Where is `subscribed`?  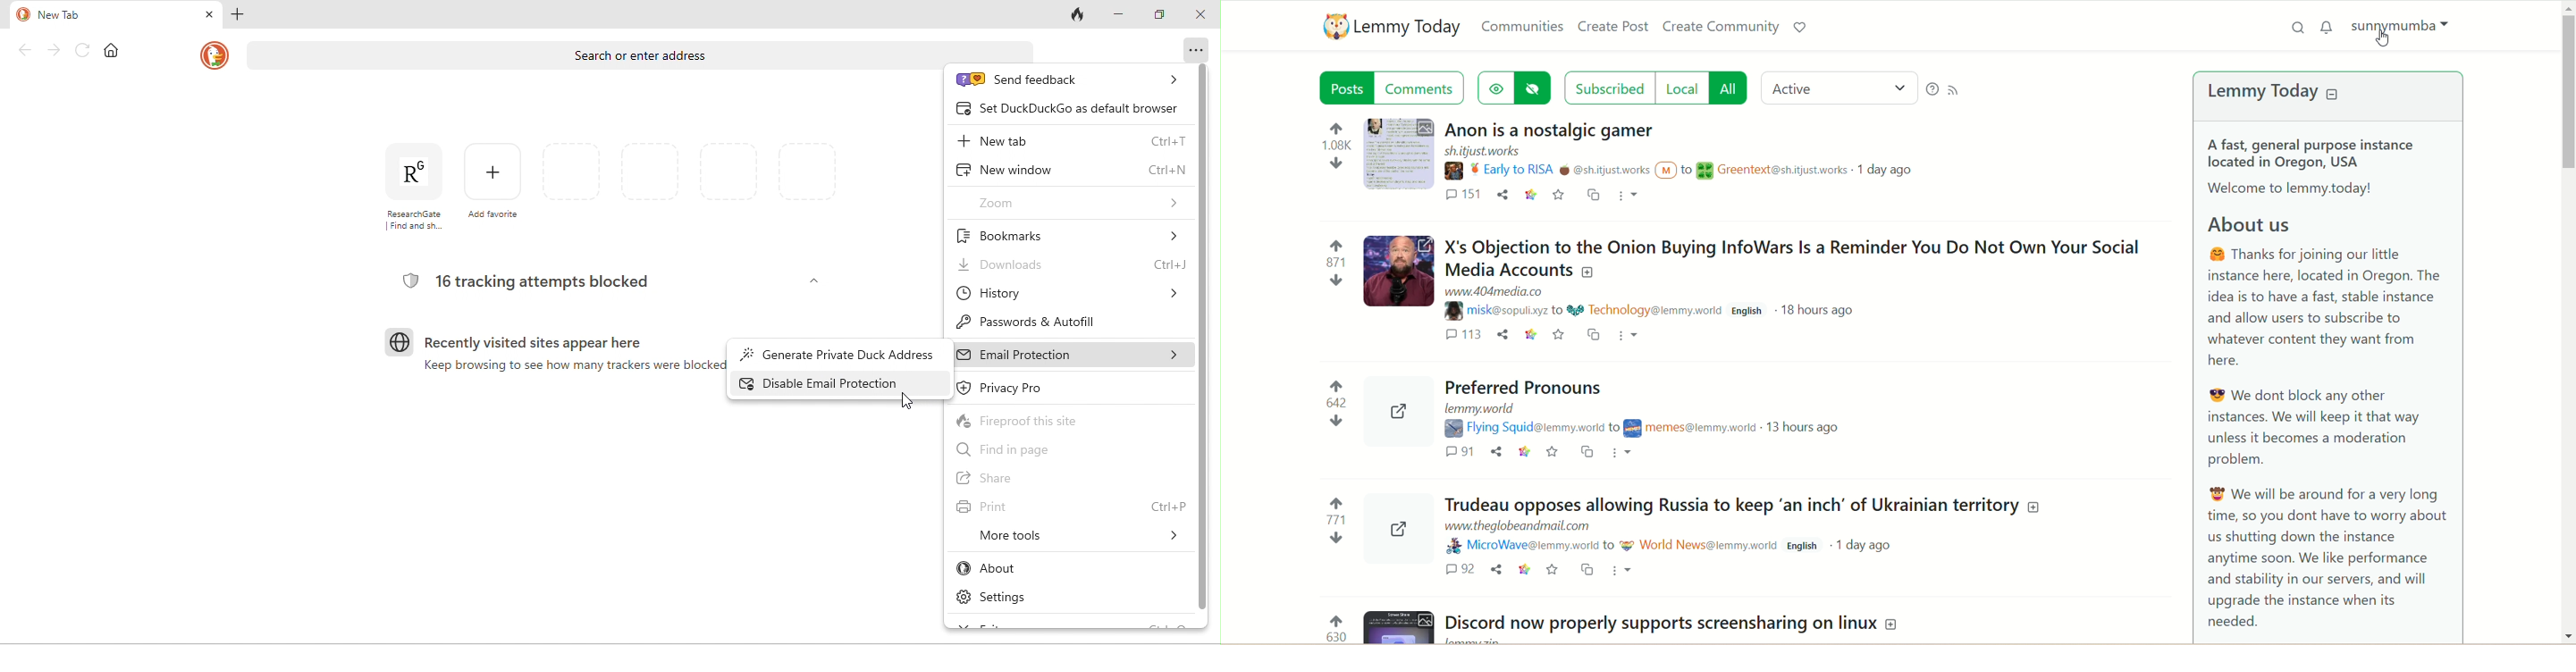
subscribed is located at coordinates (1606, 87).